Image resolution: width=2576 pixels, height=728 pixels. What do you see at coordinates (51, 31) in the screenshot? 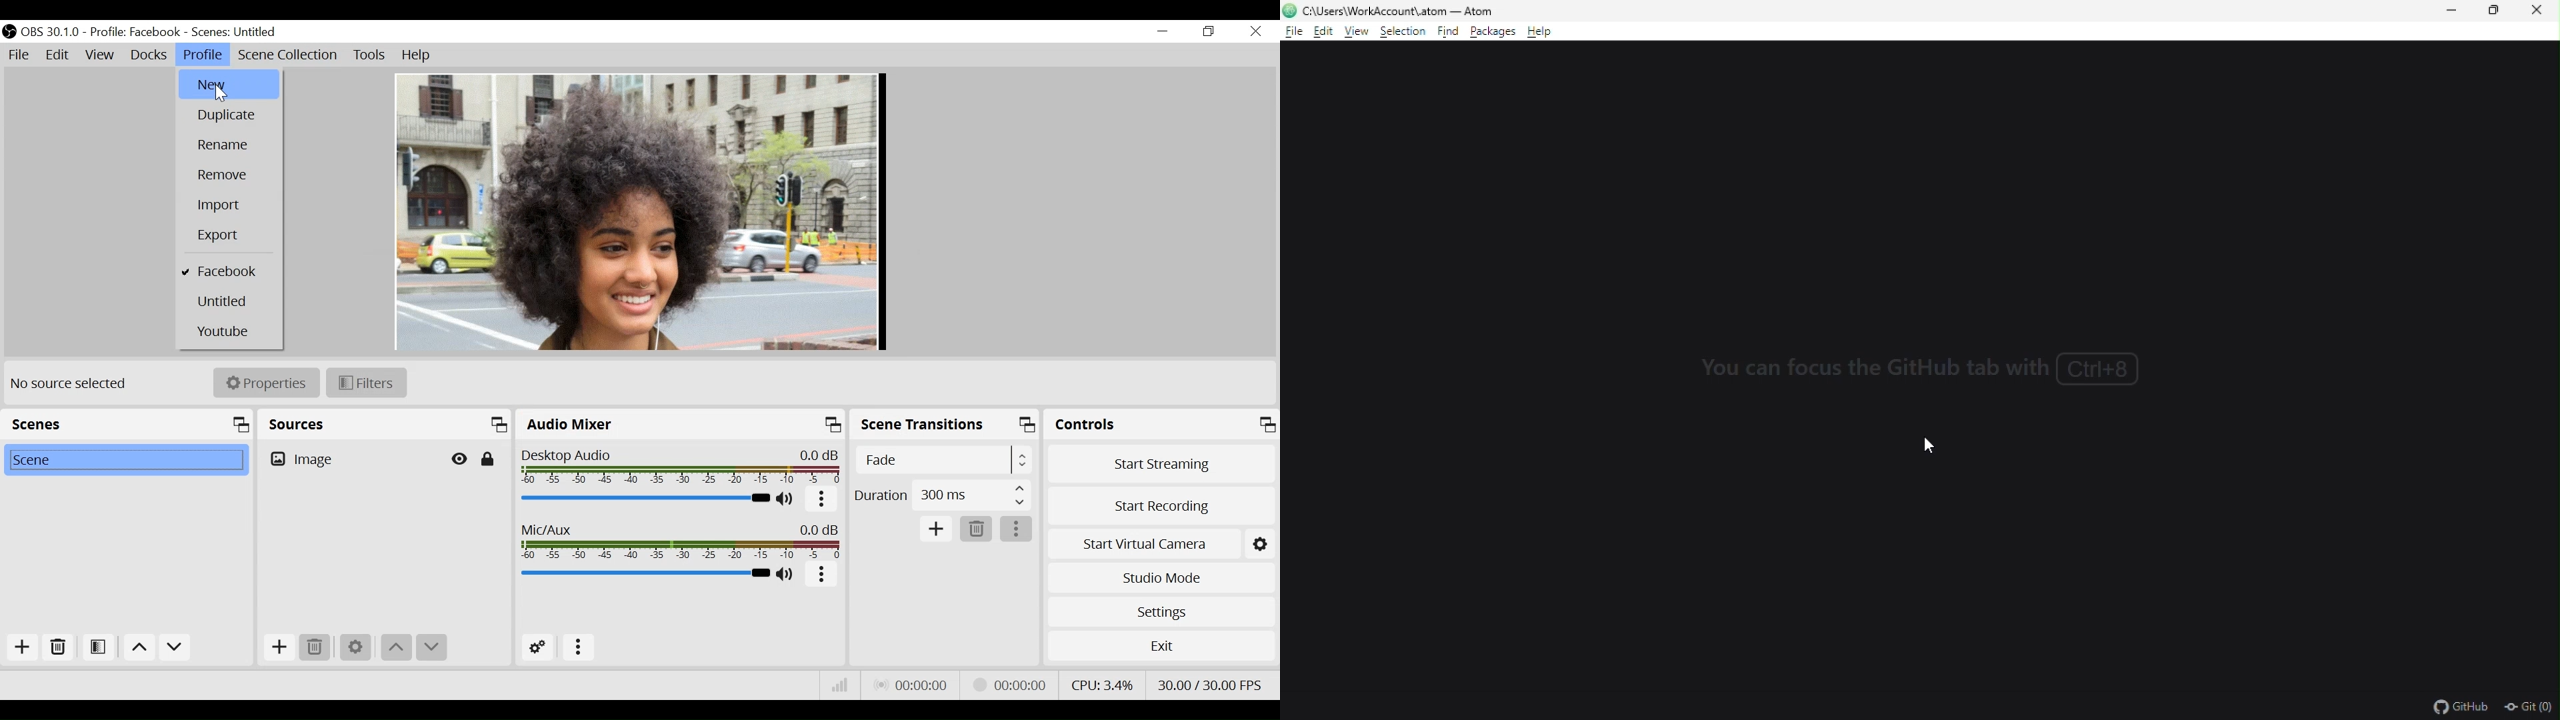
I see `OBS Version` at bounding box center [51, 31].